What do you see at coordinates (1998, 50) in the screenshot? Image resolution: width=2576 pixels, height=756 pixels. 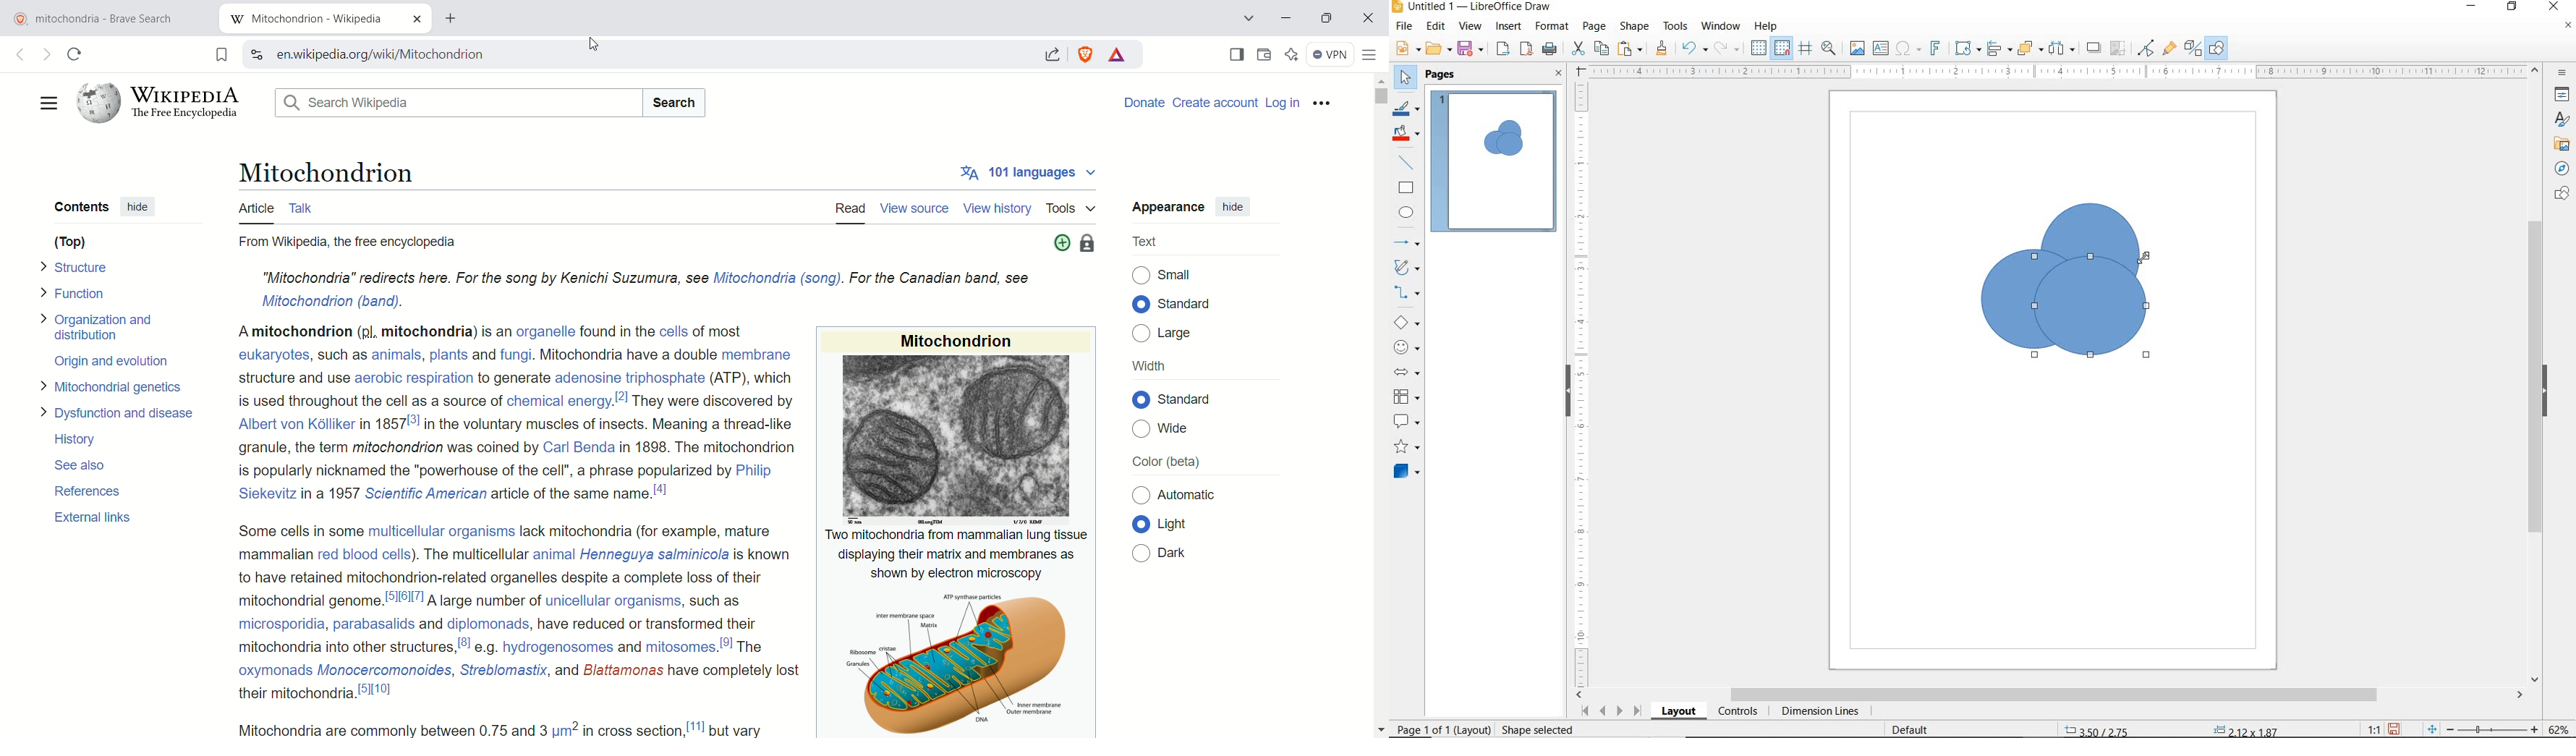 I see `ALIGN OBJECTS` at bounding box center [1998, 50].